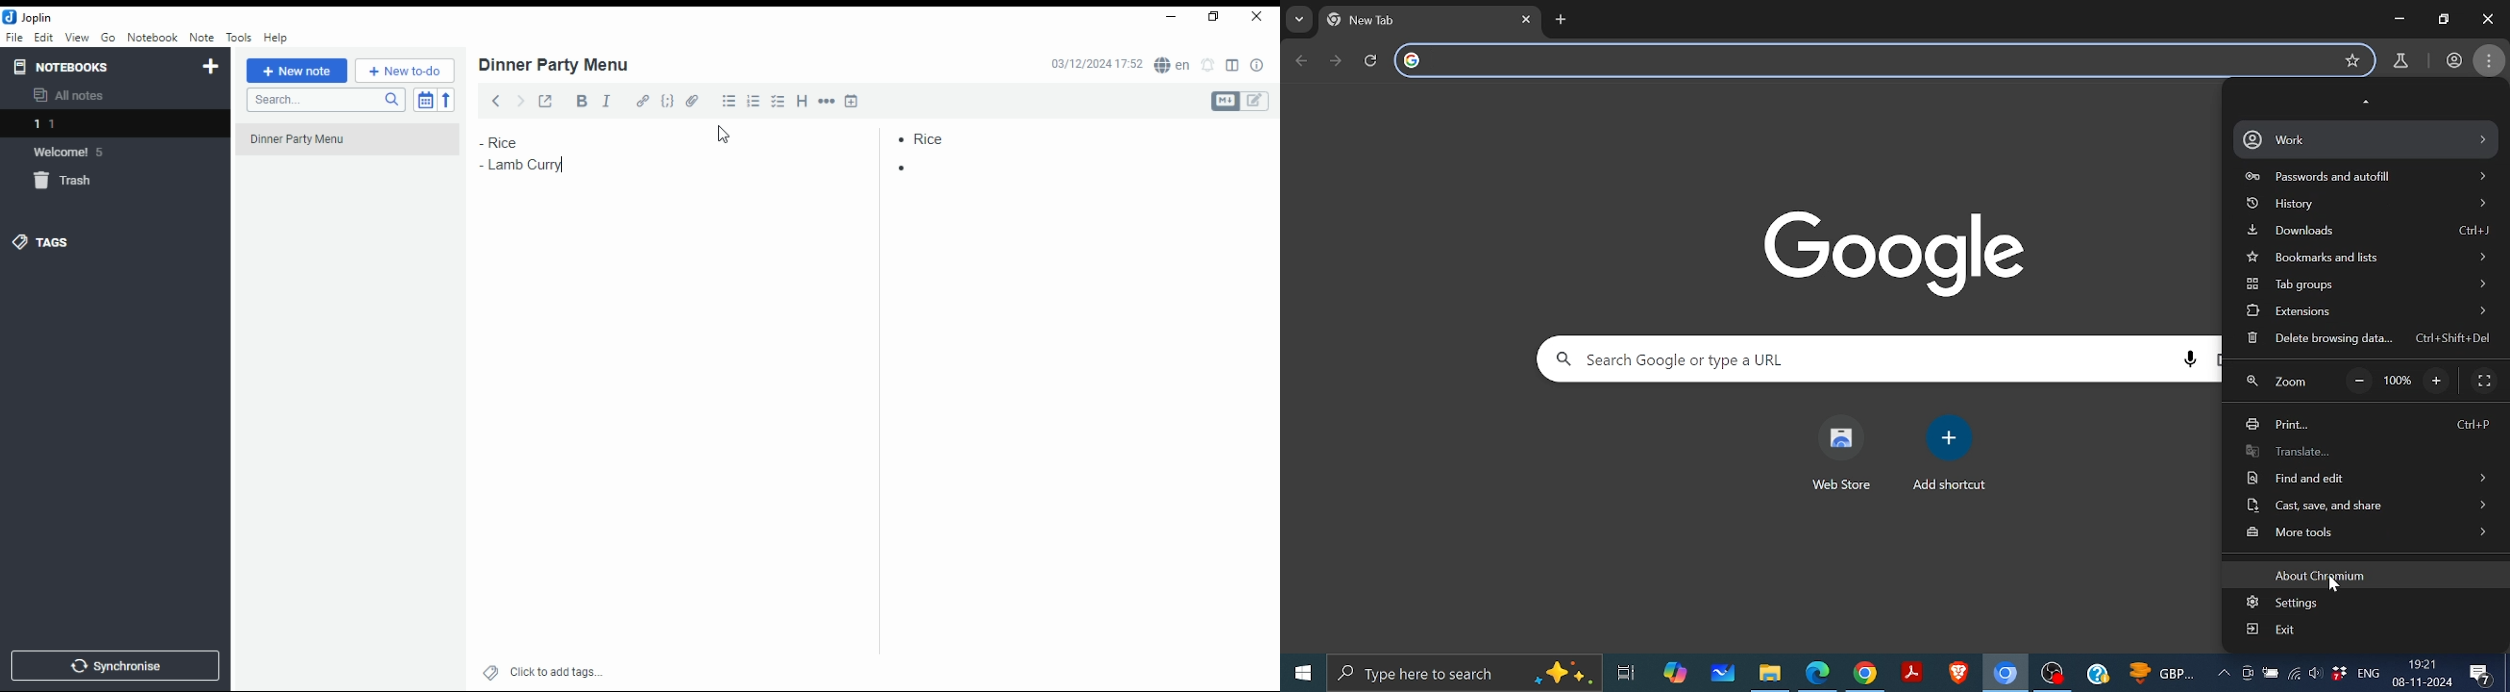 Image resolution: width=2520 pixels, height=700 pixels. I want to click on new notebook, so click(211, 67).